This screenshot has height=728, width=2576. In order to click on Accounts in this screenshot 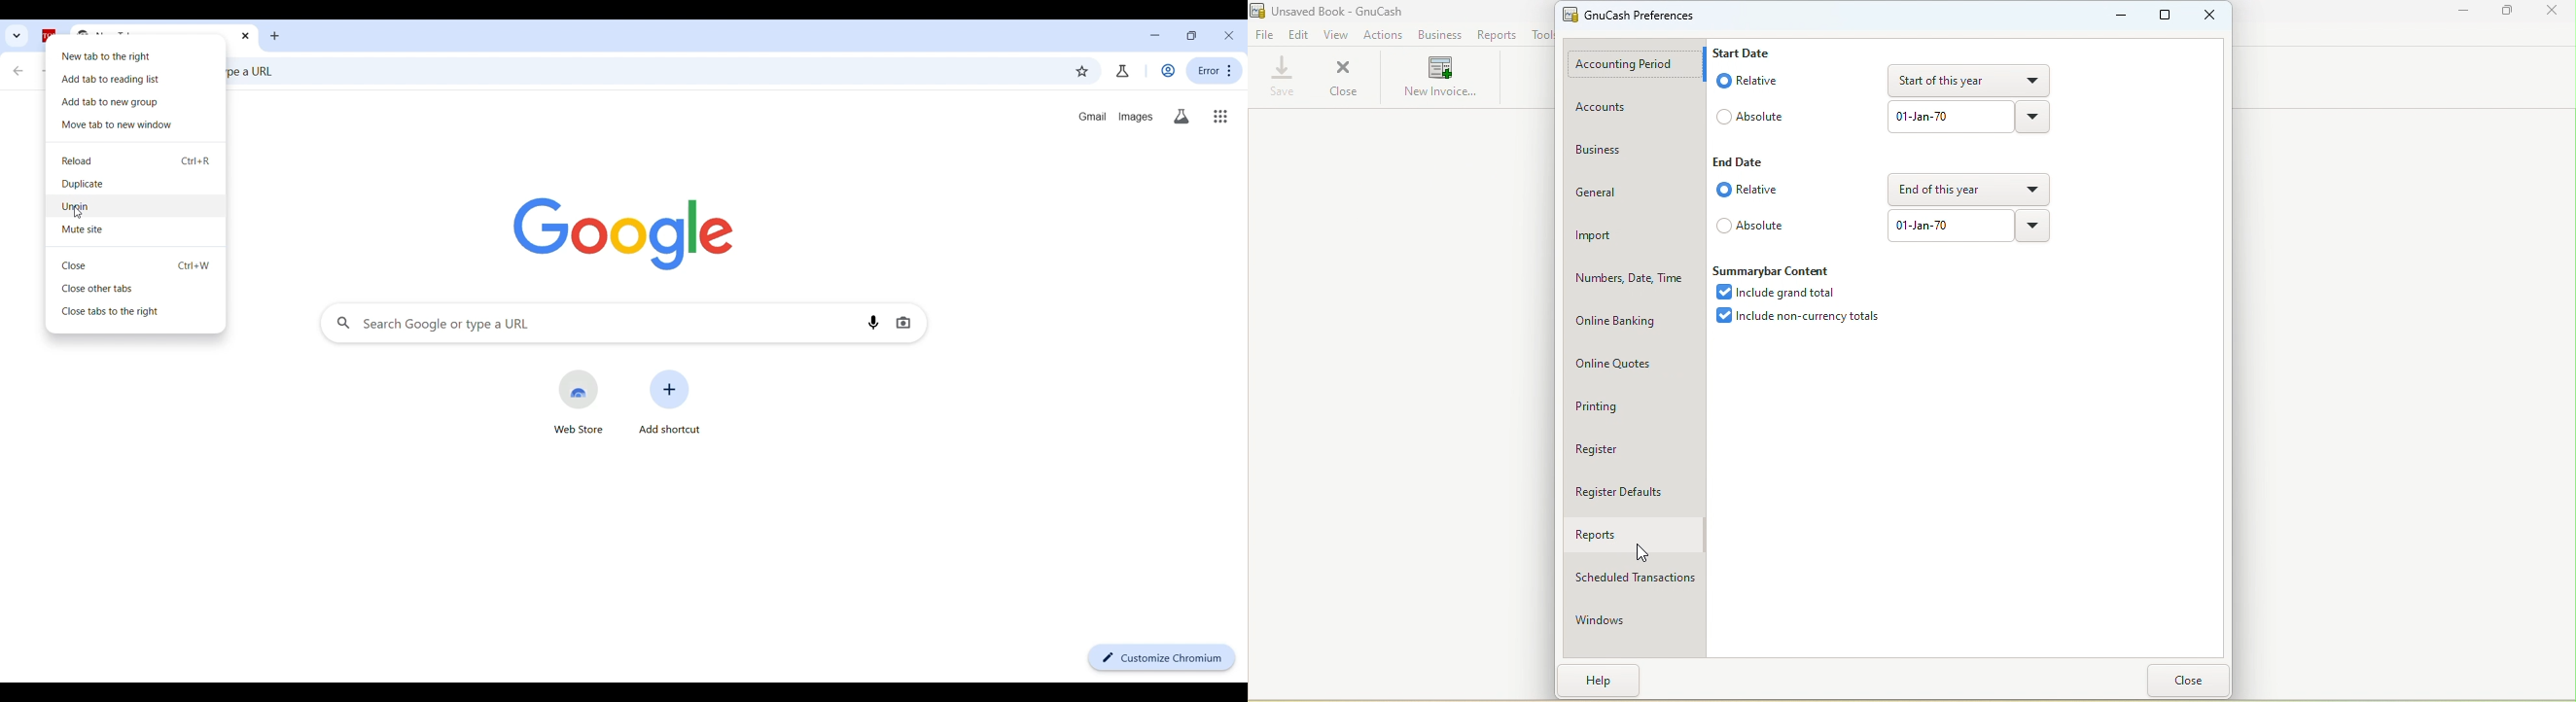, I will do `click(1632, 108)`.